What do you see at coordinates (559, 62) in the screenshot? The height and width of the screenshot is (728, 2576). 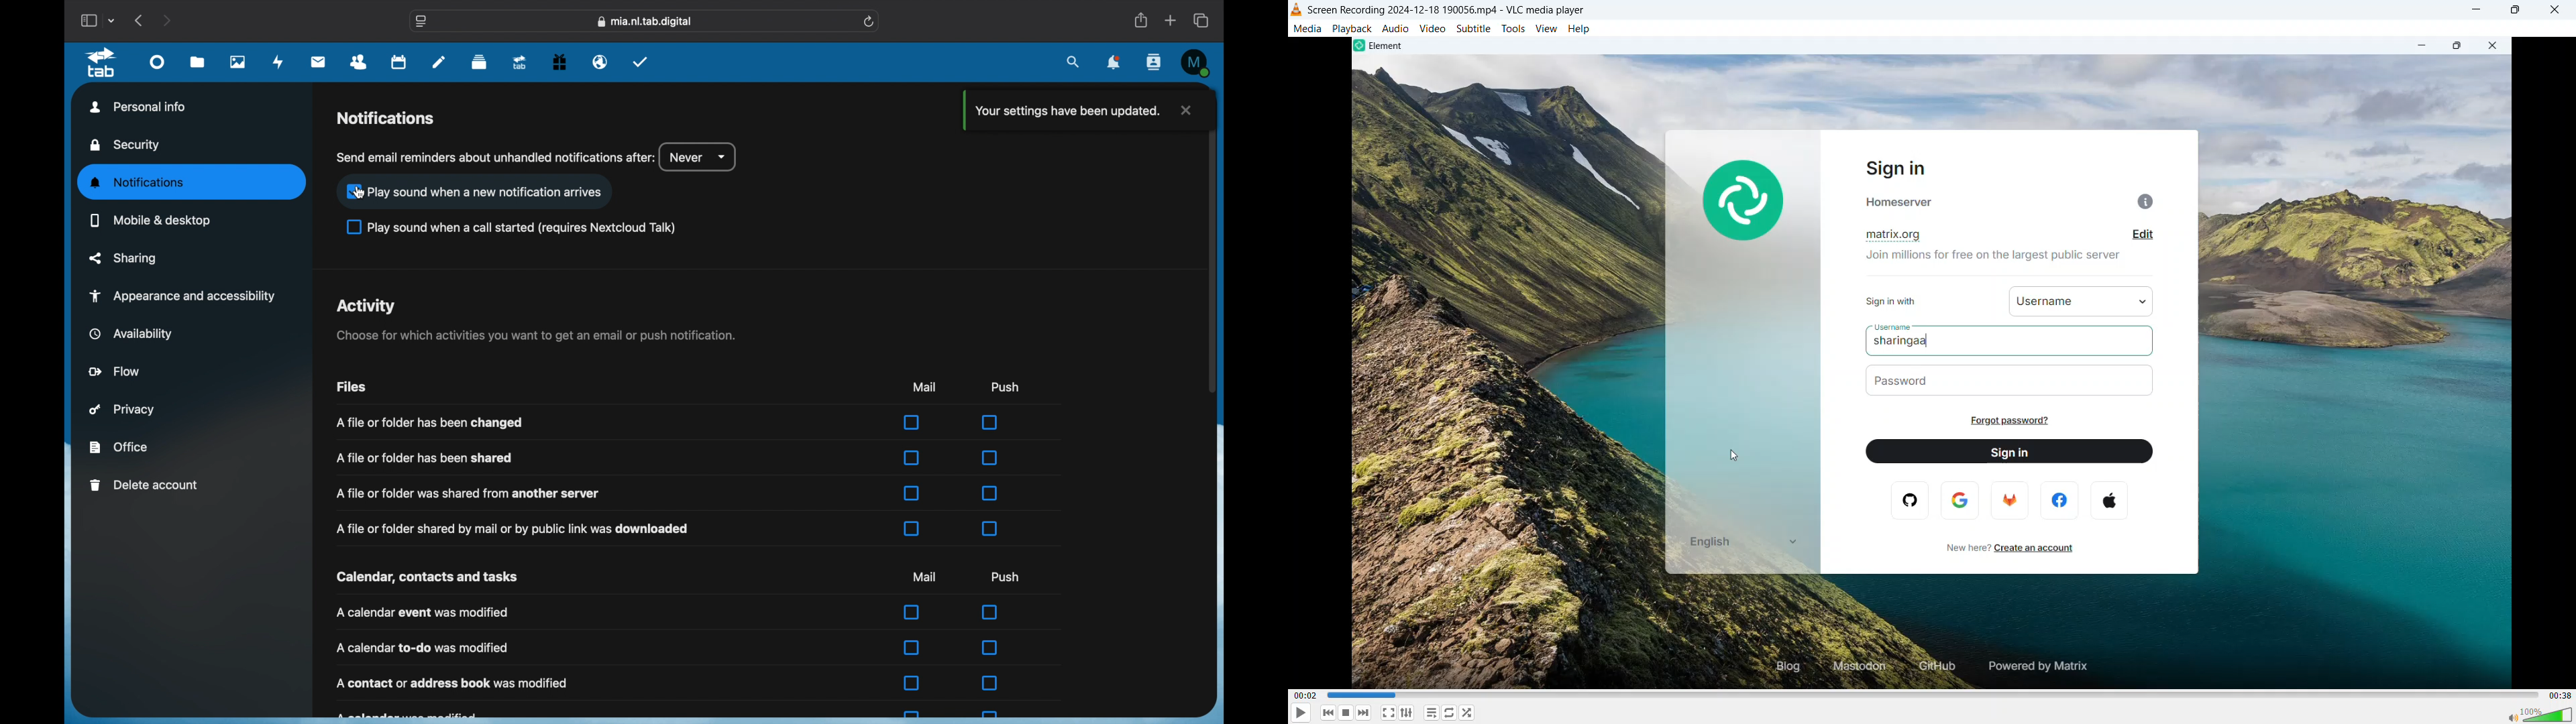 I see `free trial` at bounding box center [559, 62].